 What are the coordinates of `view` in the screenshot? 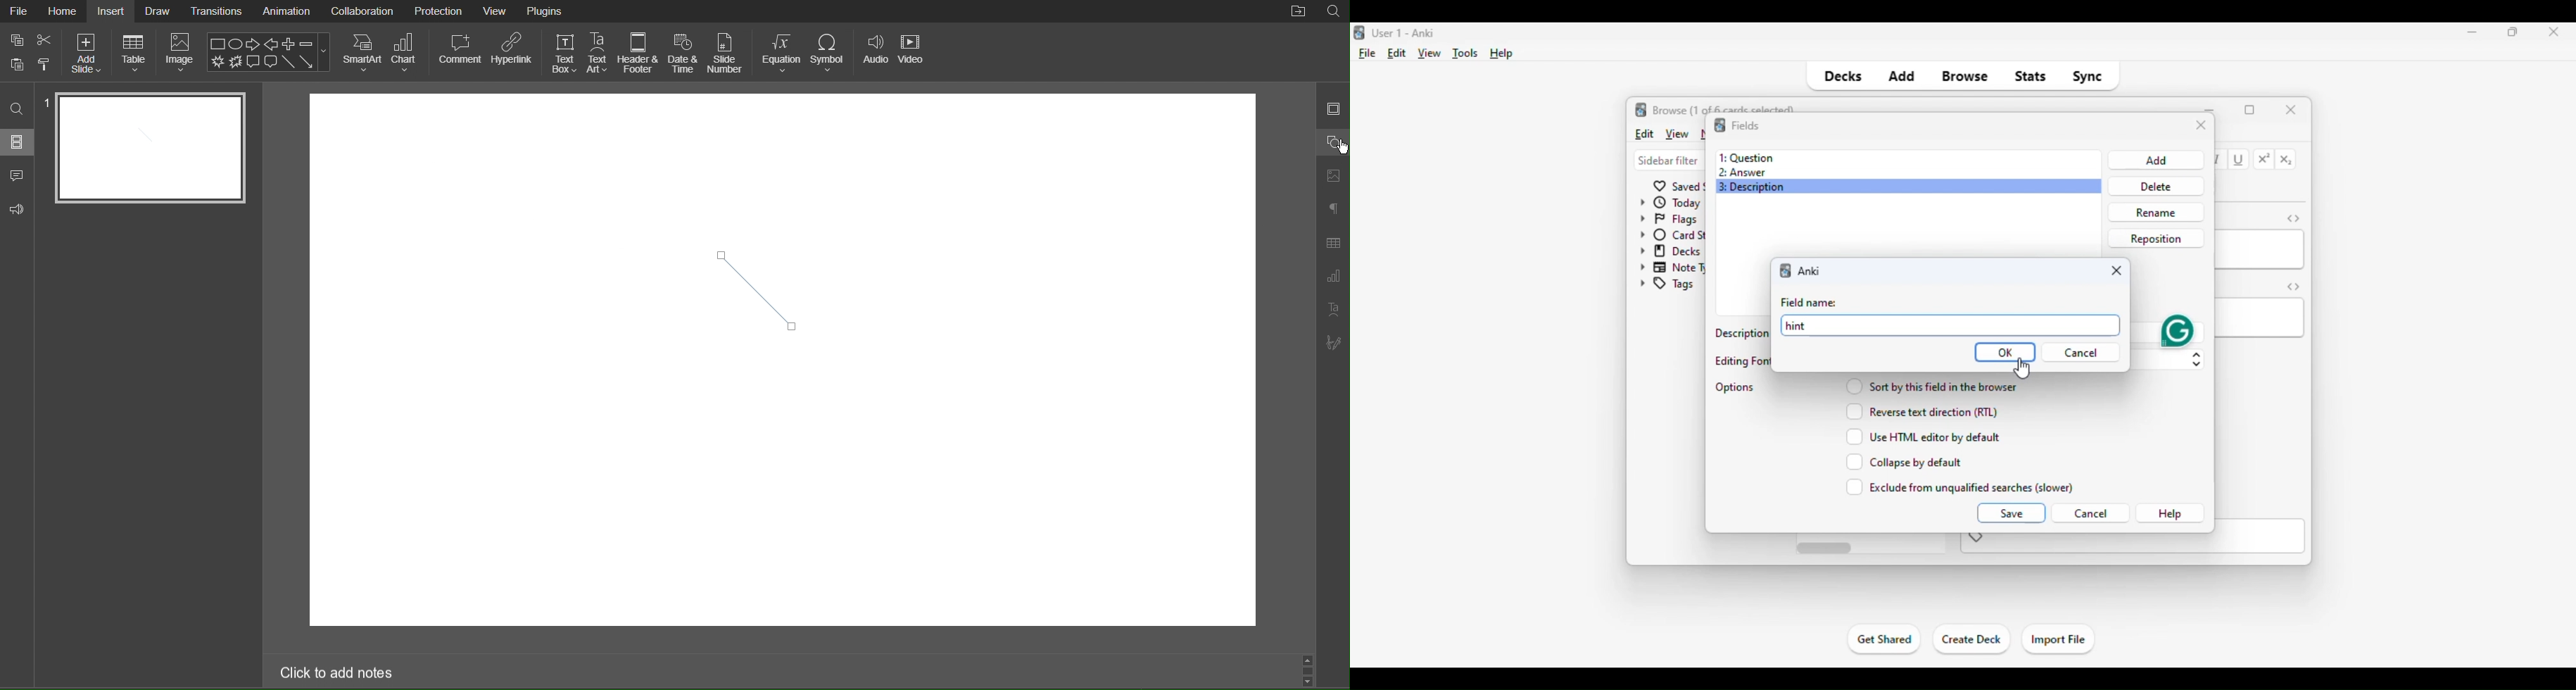 It's located at (1676, 134).